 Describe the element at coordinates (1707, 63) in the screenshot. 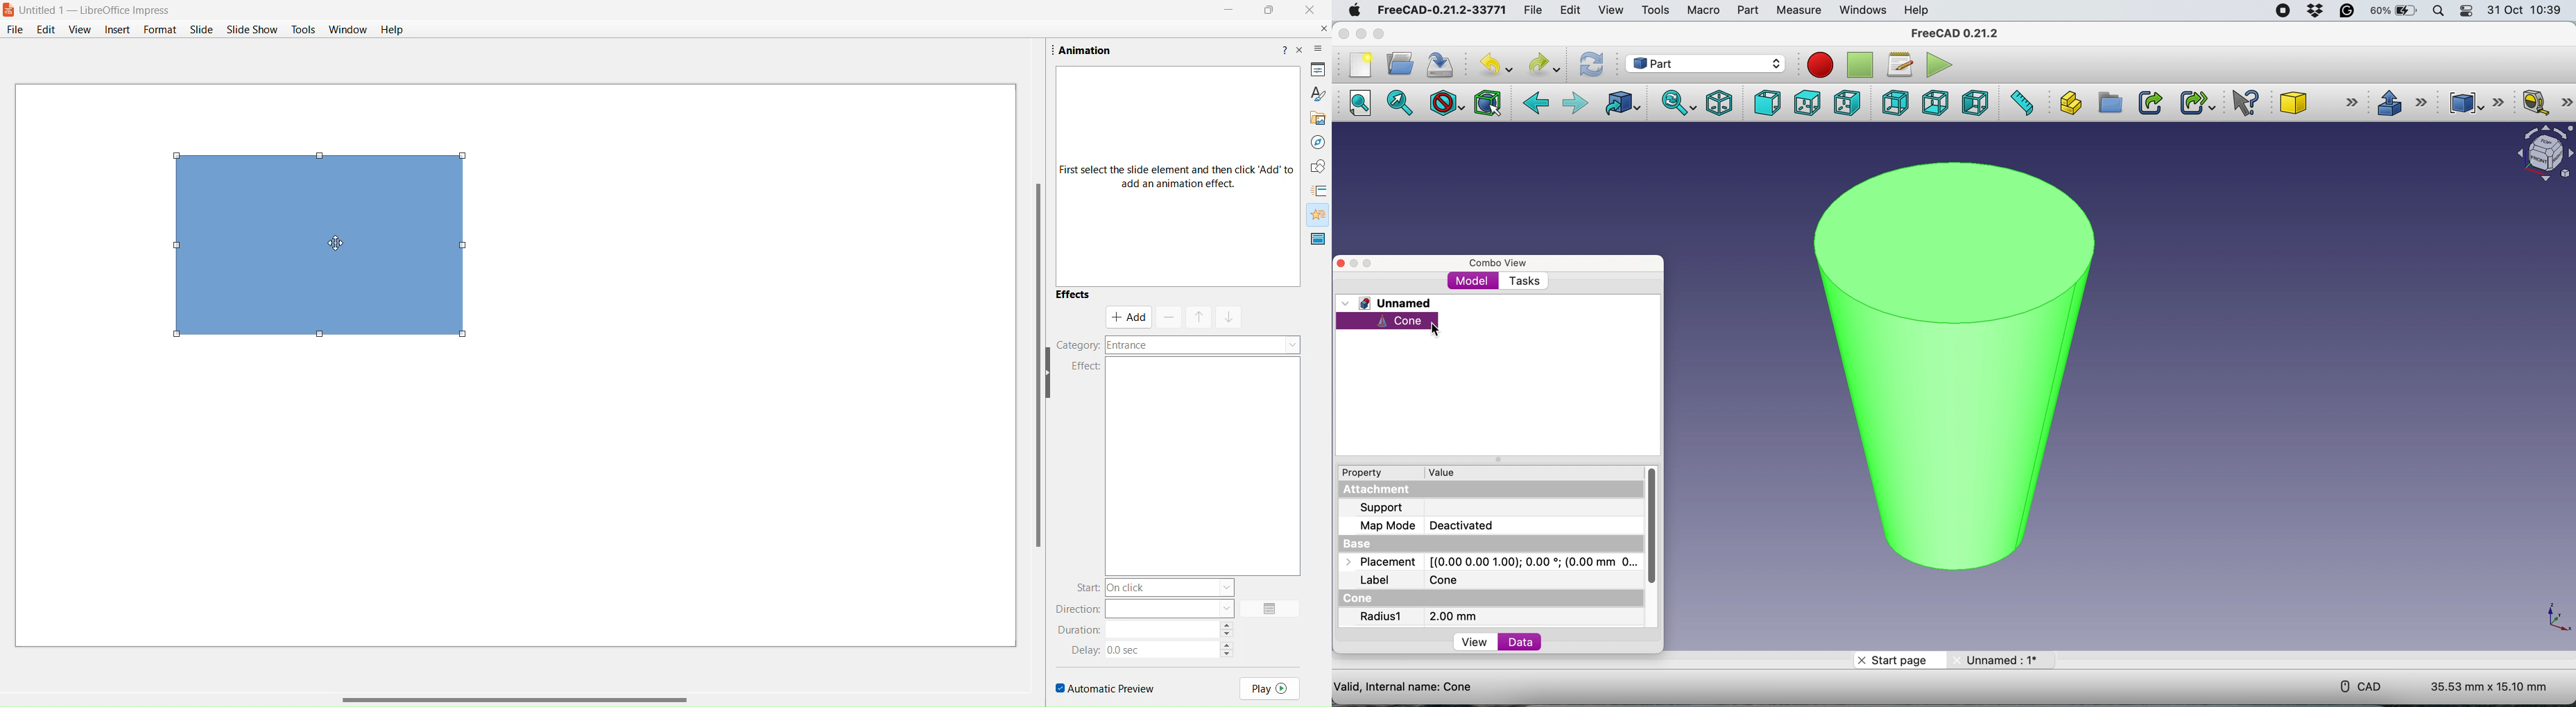

I see `part` at that location.